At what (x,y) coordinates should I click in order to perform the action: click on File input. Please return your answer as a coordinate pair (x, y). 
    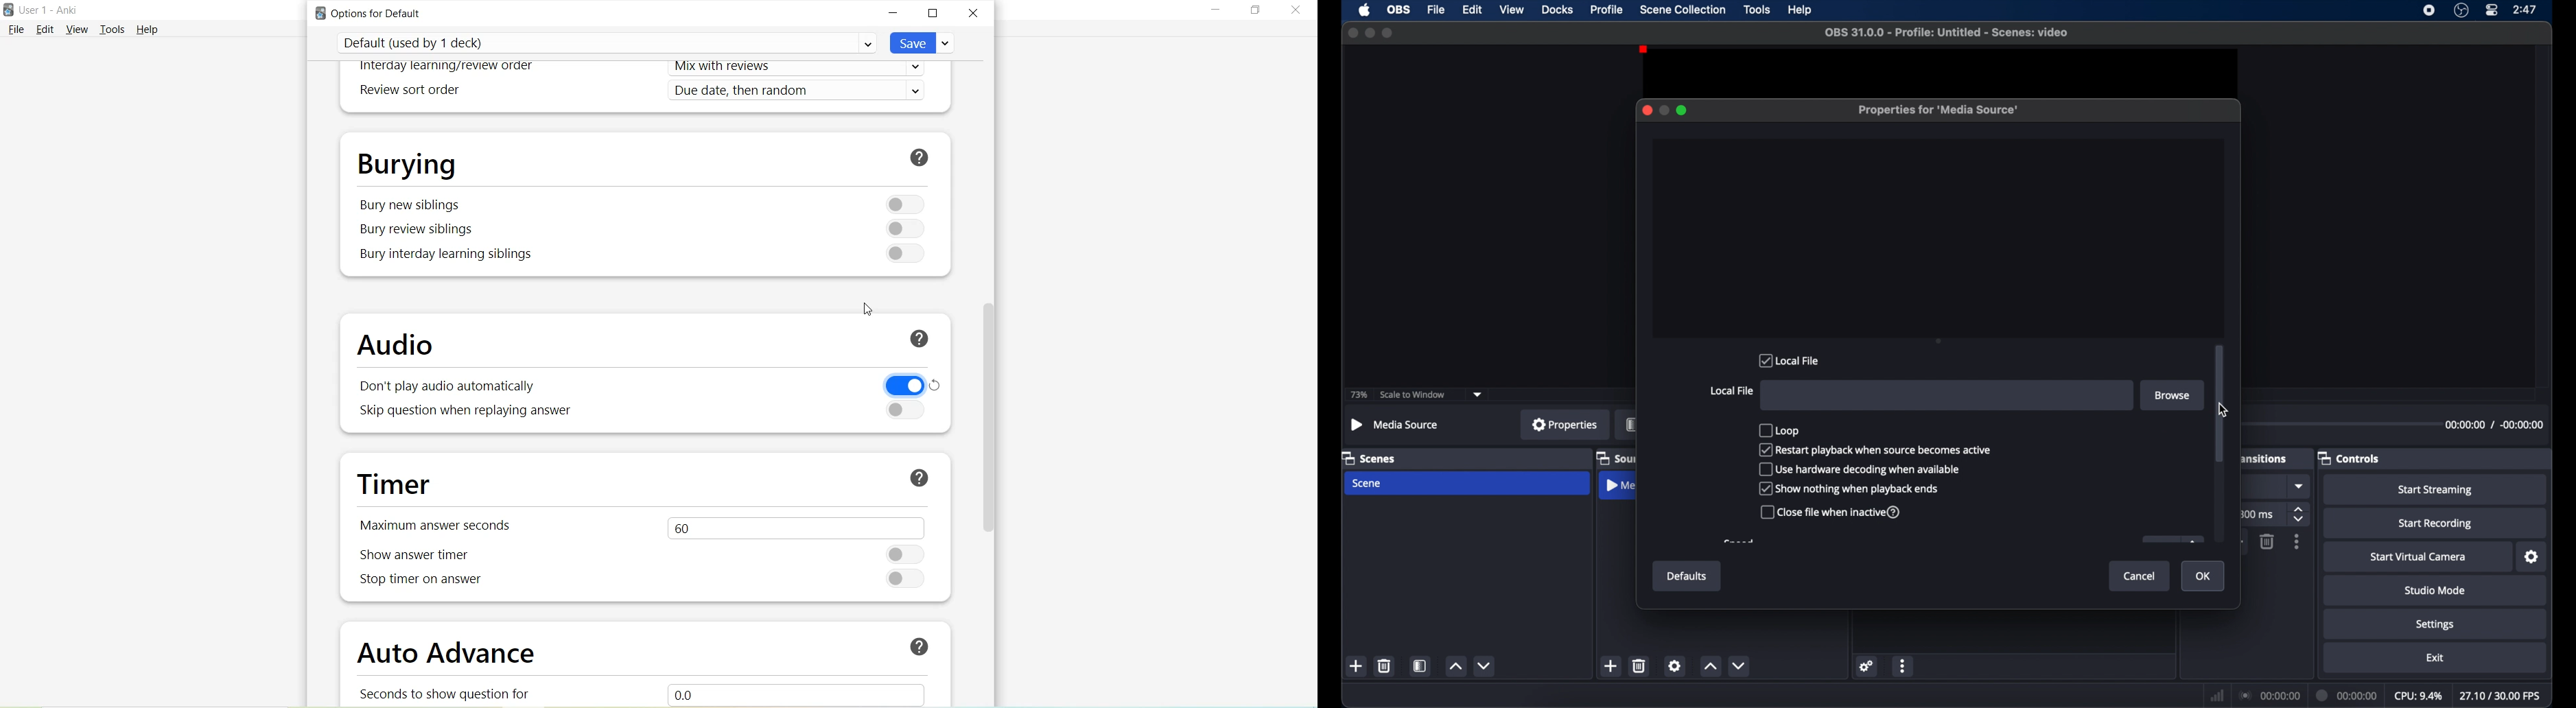
    Looking at the image, I should click on (1946, 397).